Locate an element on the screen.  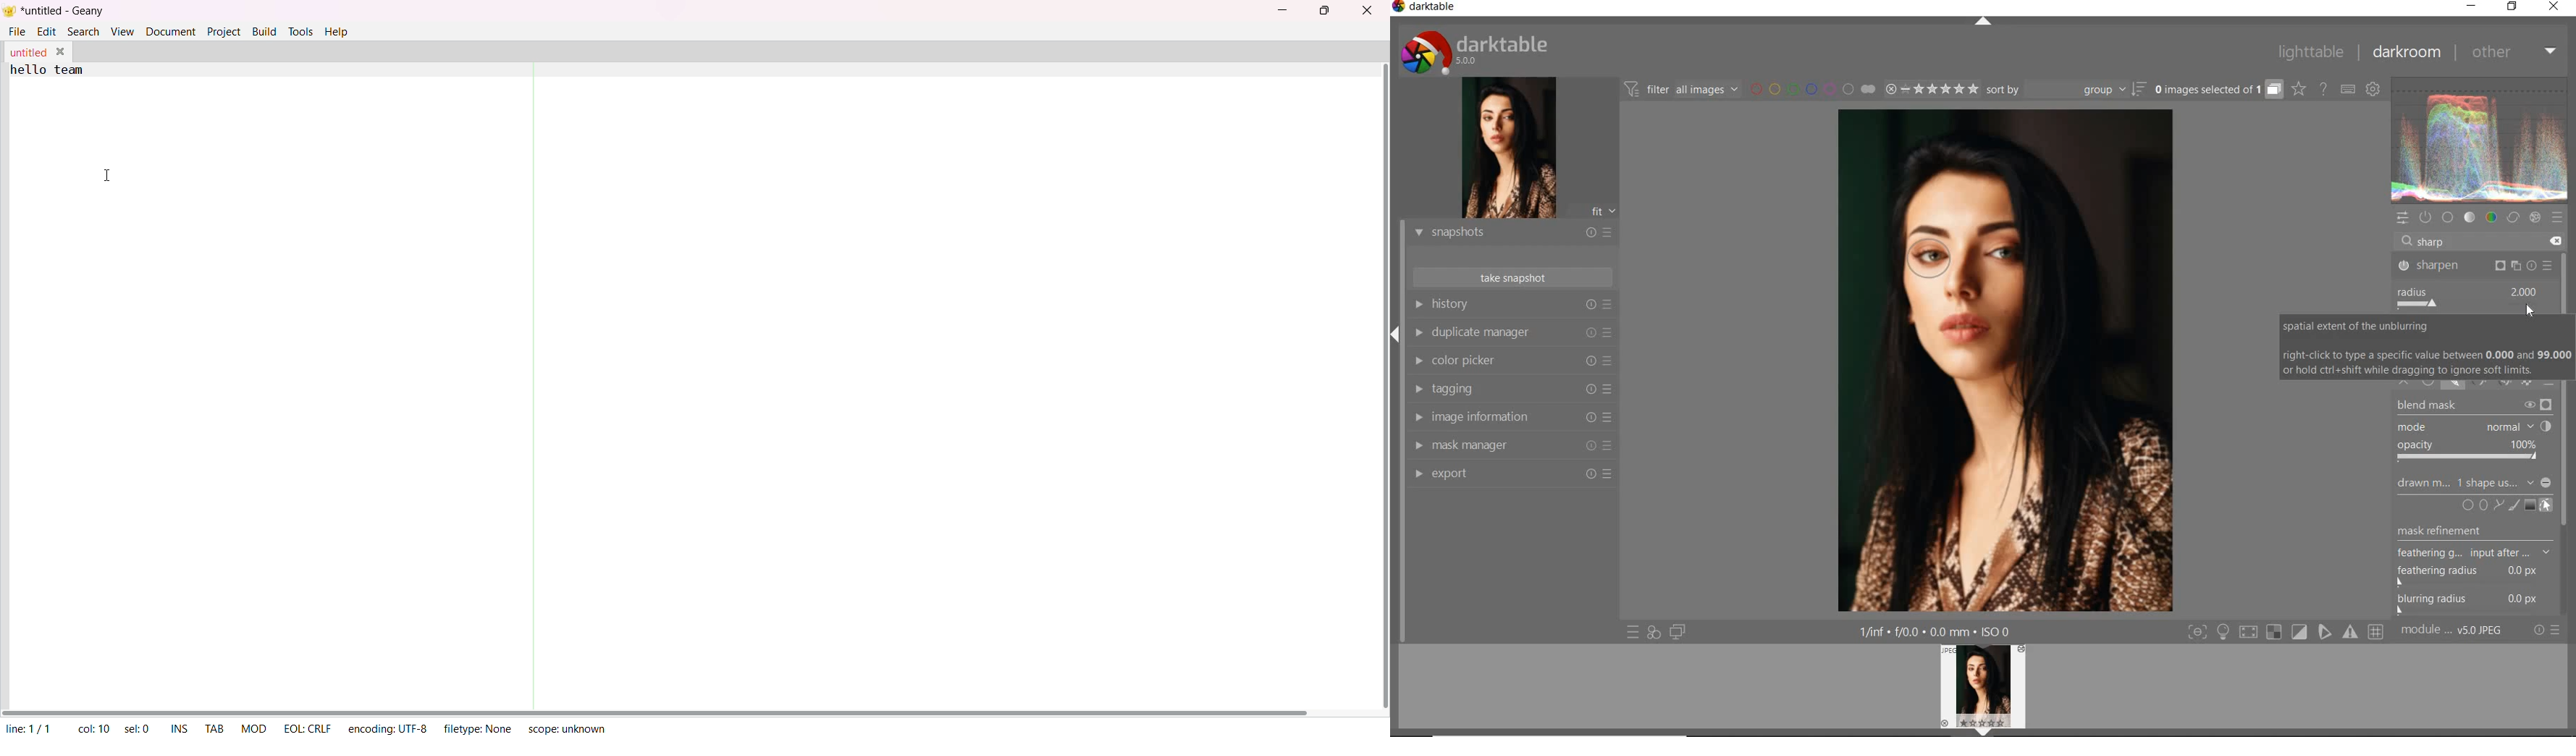
minimize is located at coordinates (1281, 12).